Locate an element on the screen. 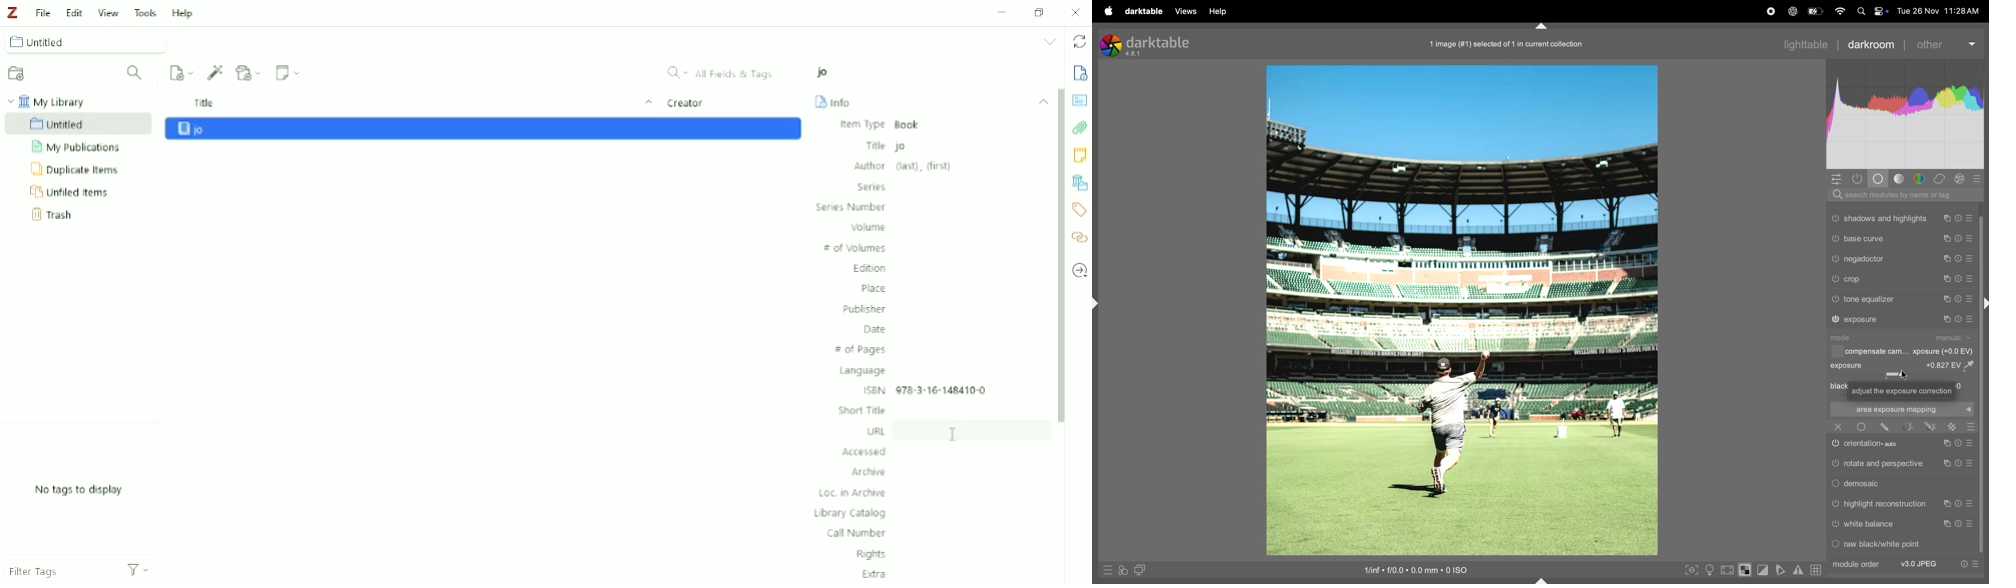 This screenshot has width=2016, height=588. orientation is located at coordinates (1878, 443).